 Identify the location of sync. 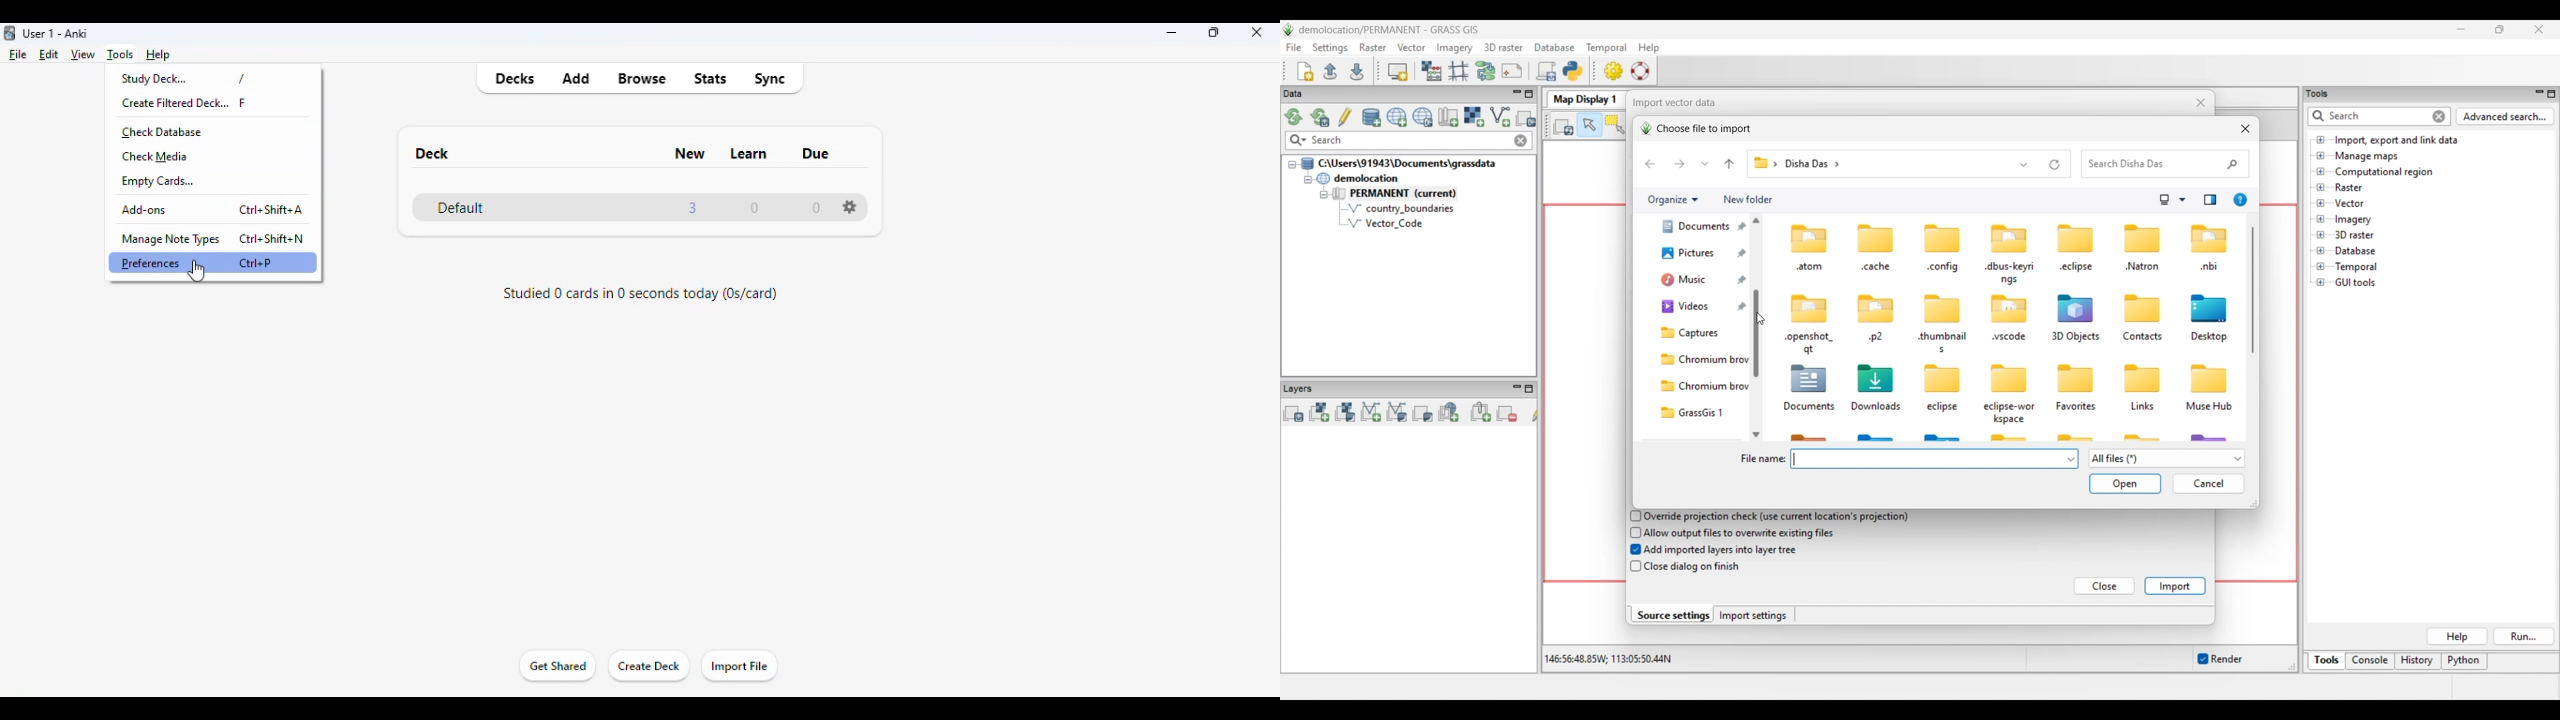
(769, 79).